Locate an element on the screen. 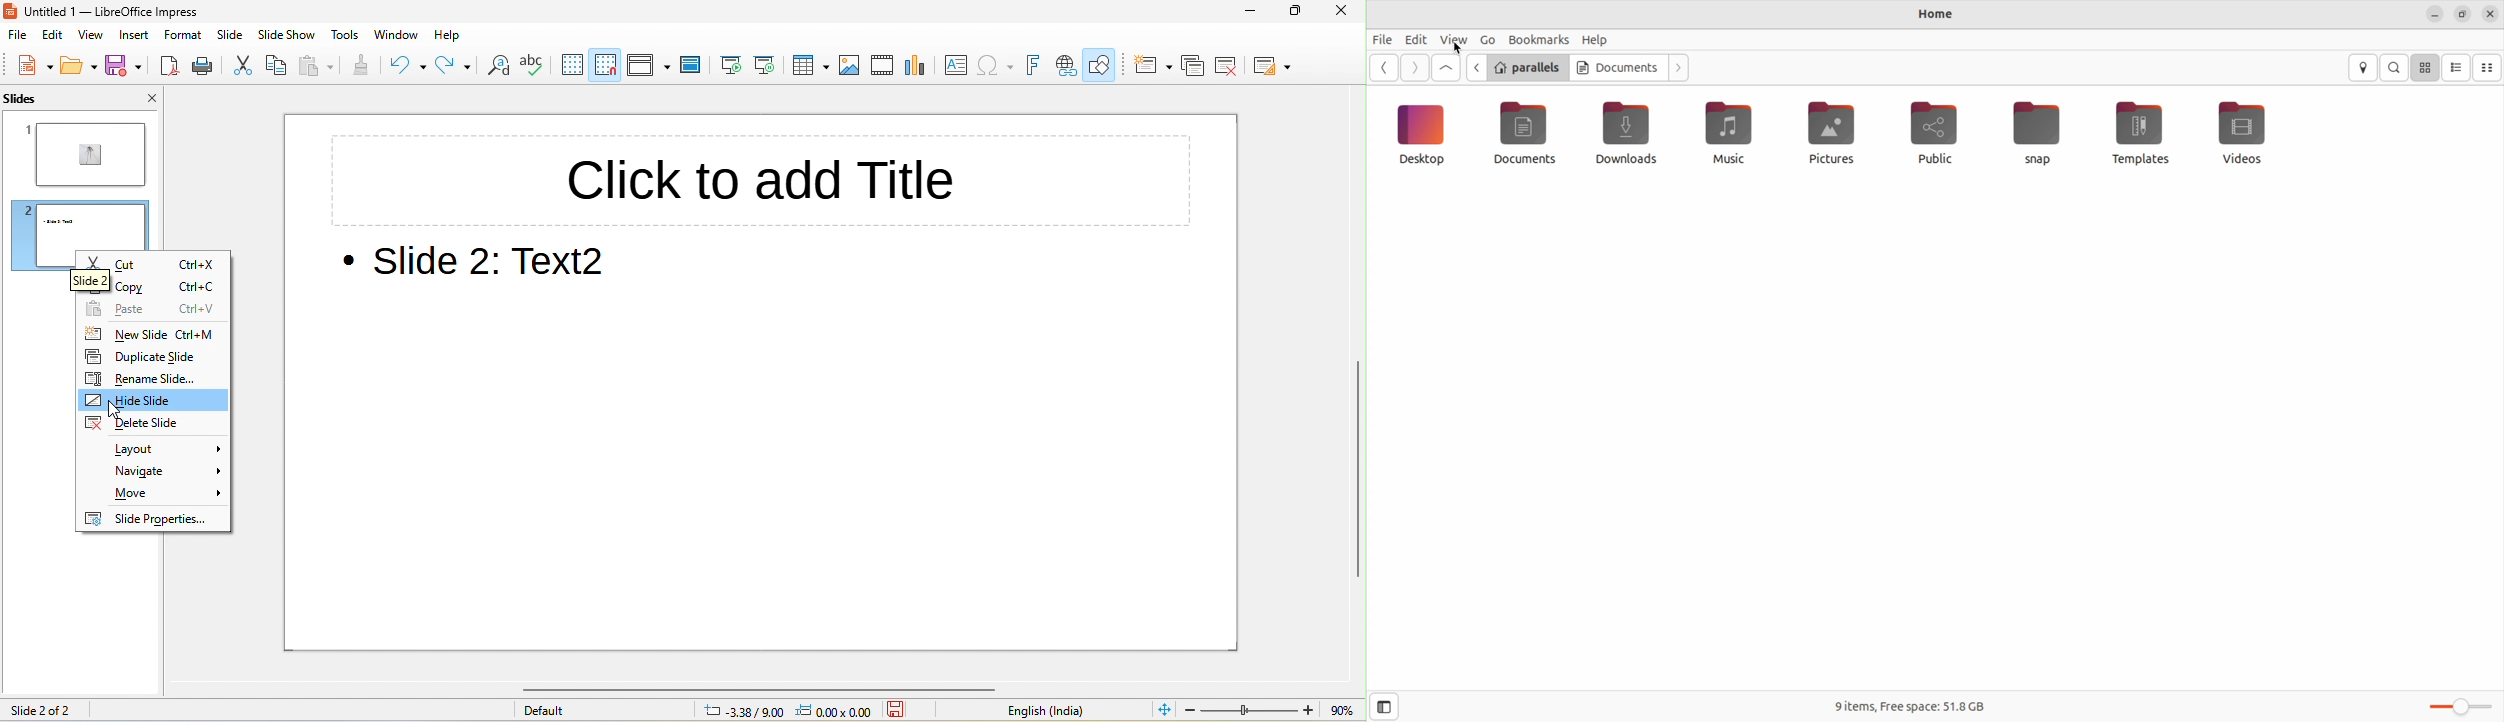 The height and width of the screenshot is (728, 2520). cut is located at coordinates (117, 266).